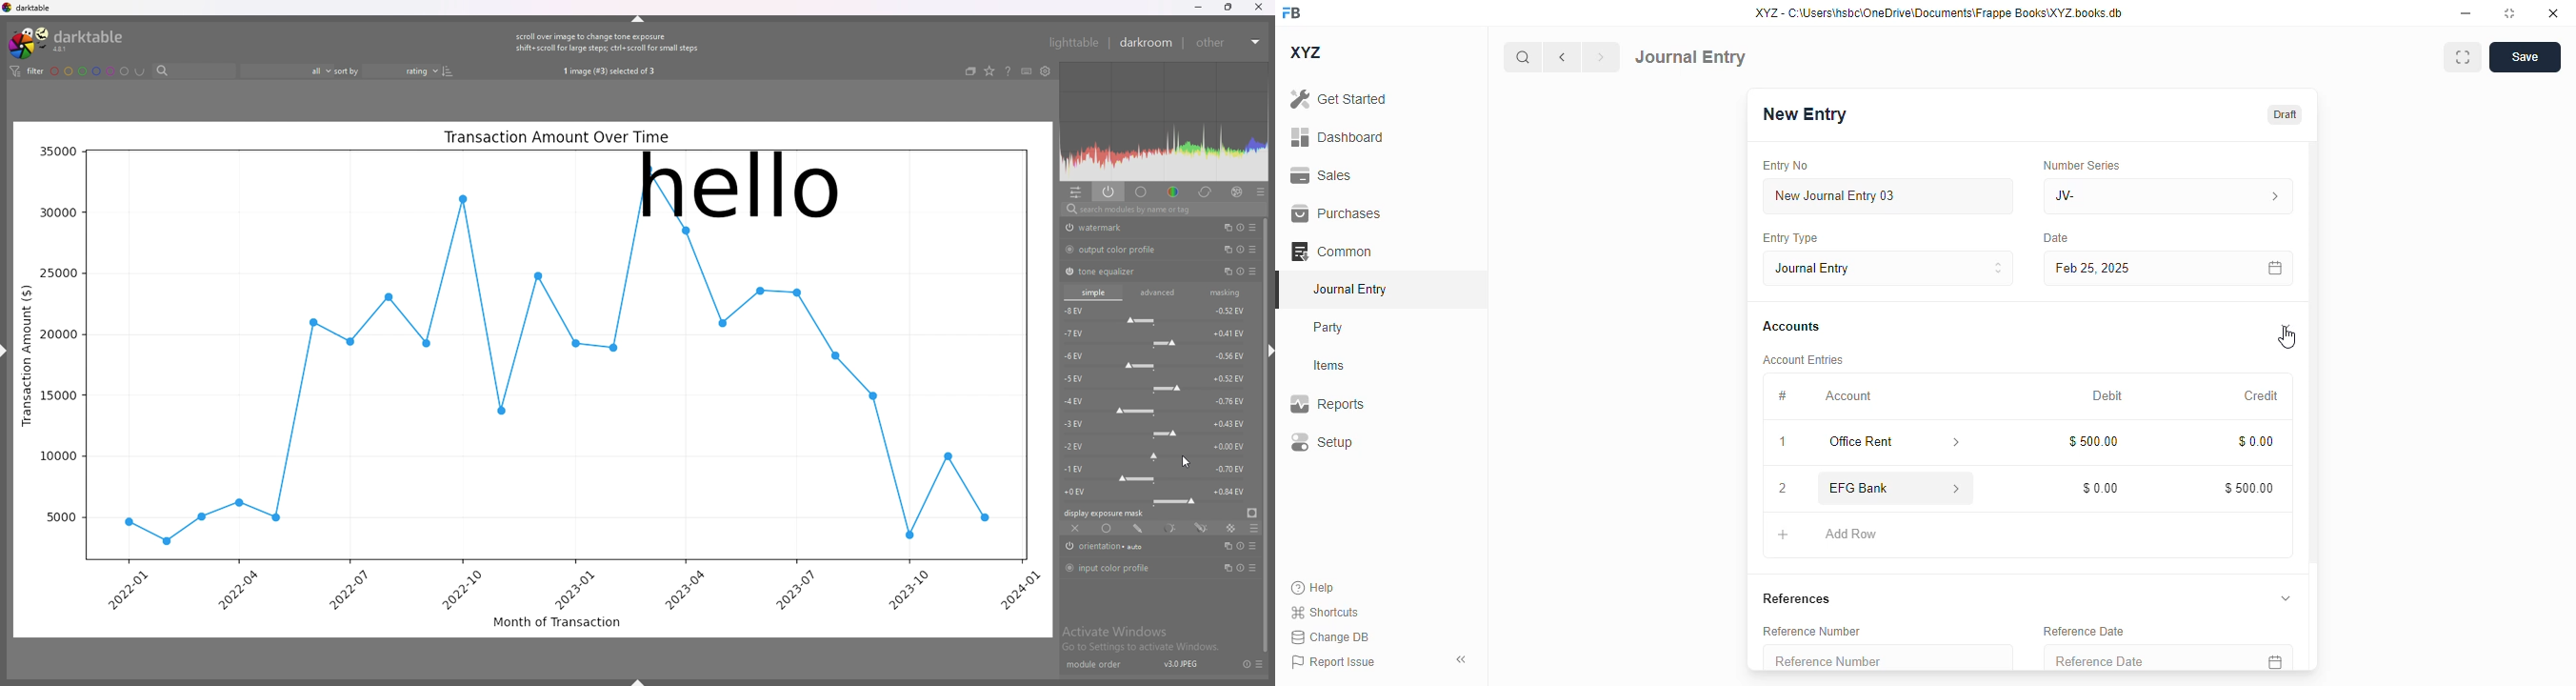 This screenshot has width=2576, height=700. I want to click on items, so click(1329, 366).